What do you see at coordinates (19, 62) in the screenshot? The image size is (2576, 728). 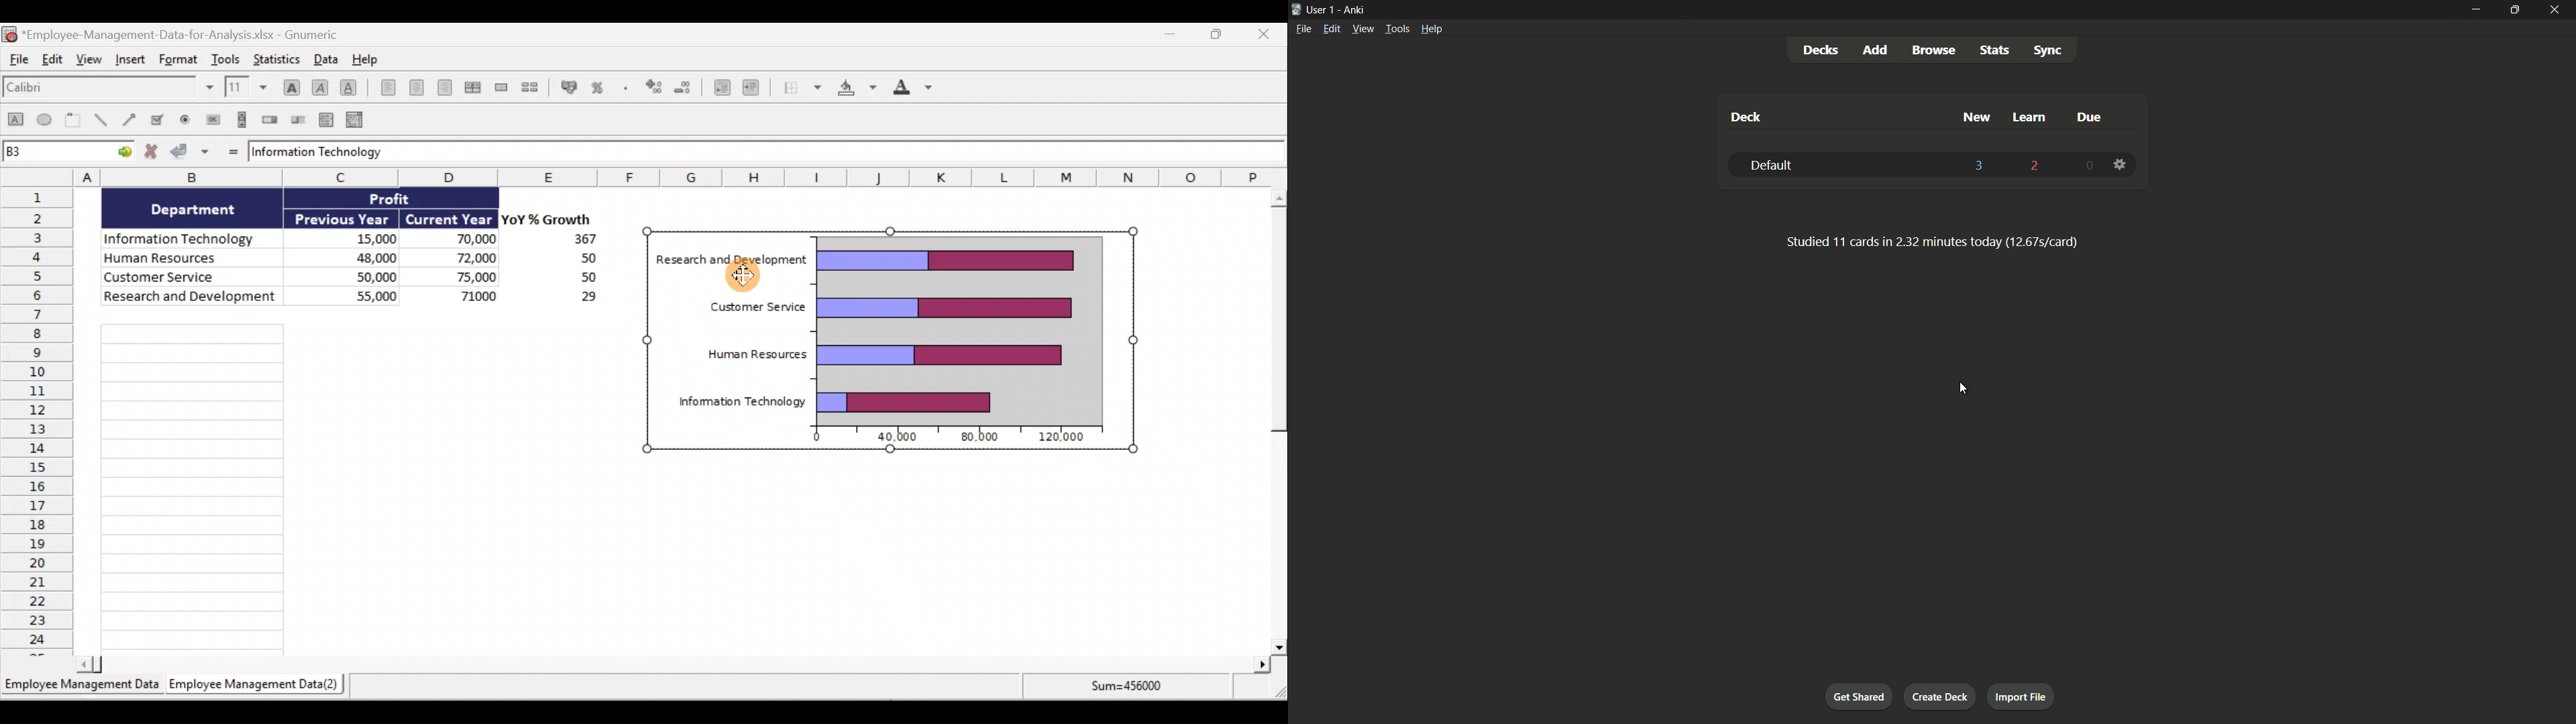 I see `File` at bounding box center [19, 62].